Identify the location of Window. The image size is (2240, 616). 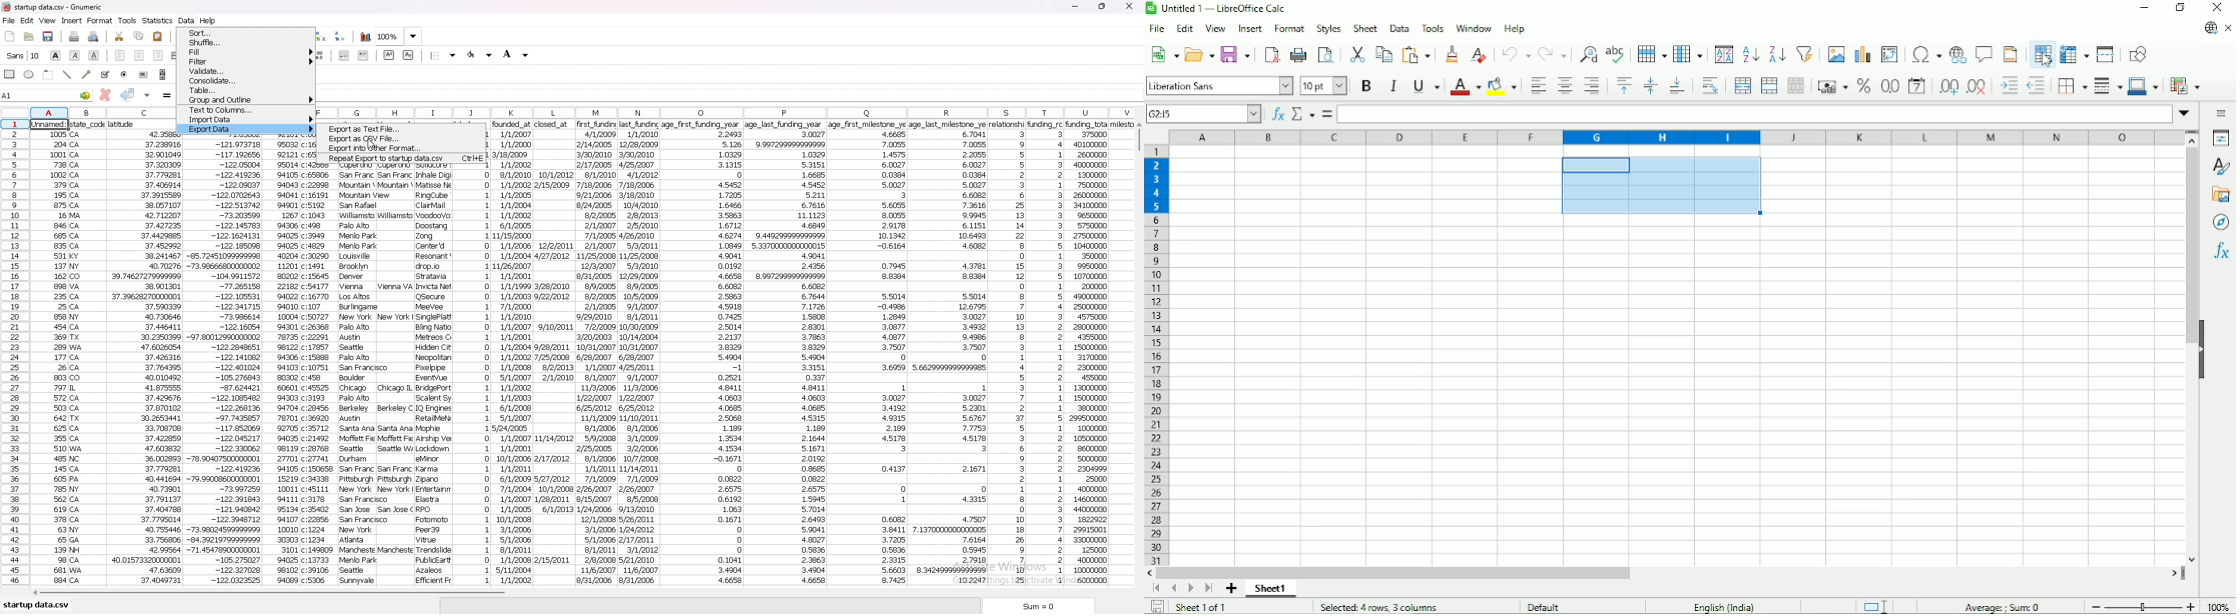
(1474, 29).